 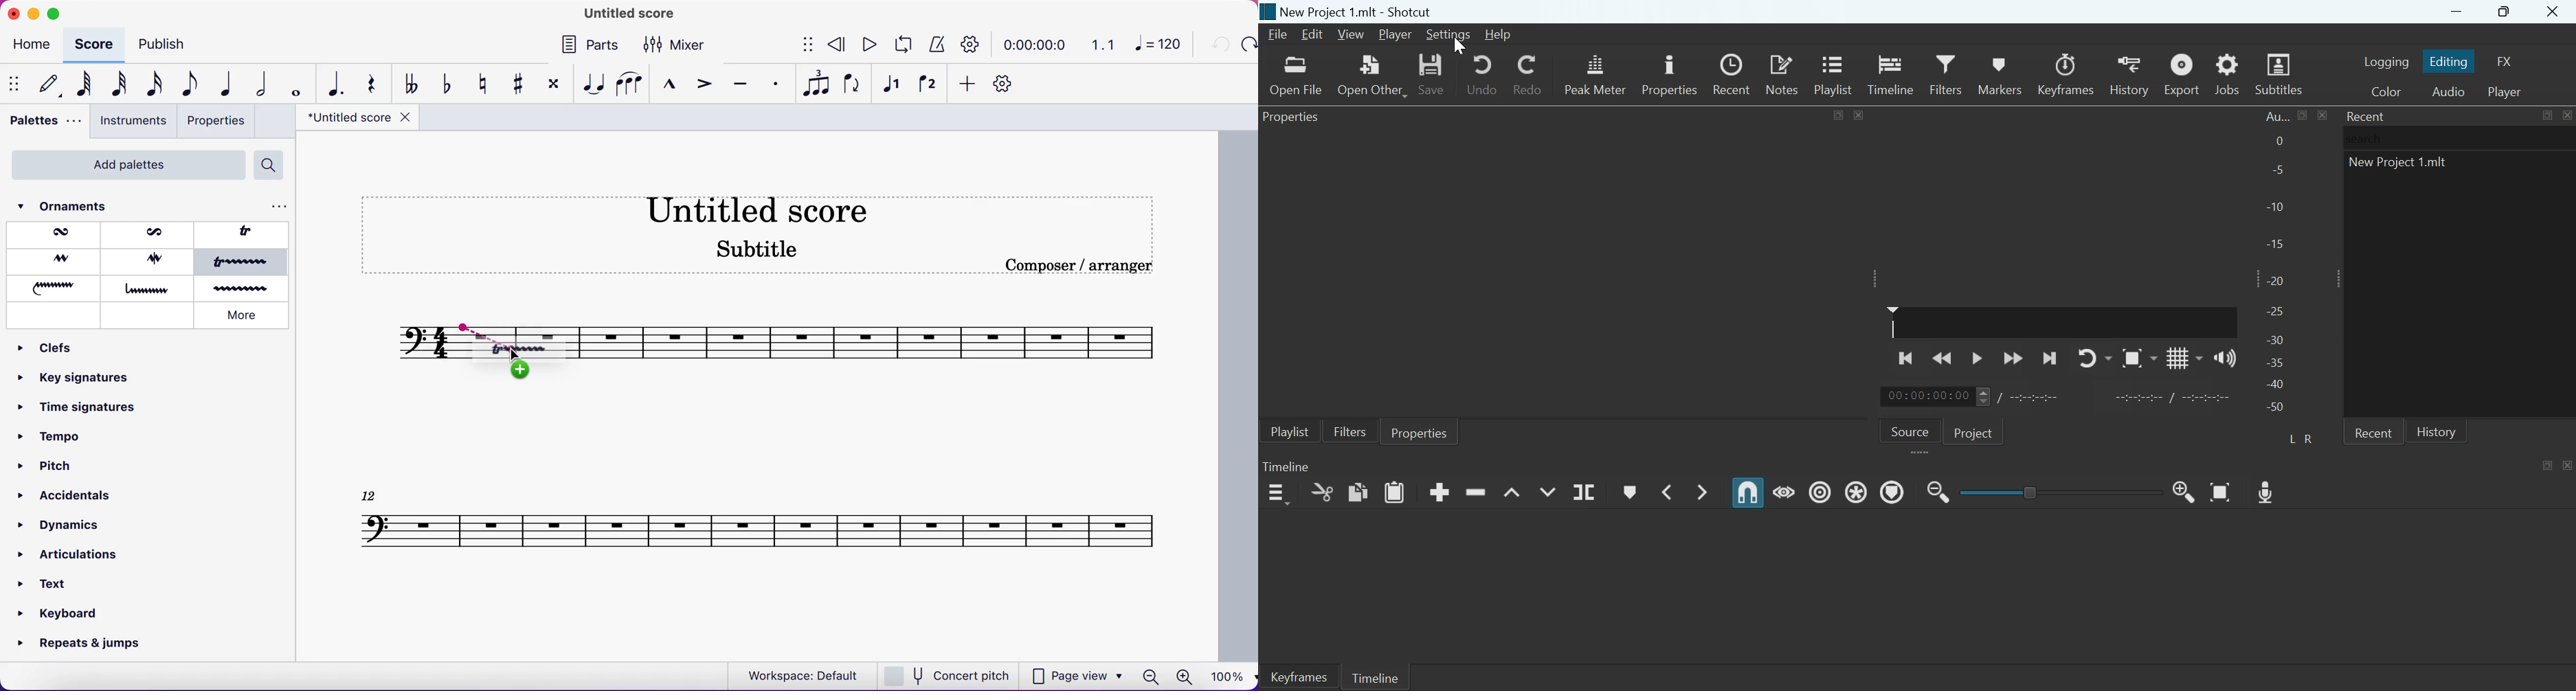 What do you see at coordinates (1704, 492) in the screenshot?
I see `Next marker` at bounding box center [1704, 492].